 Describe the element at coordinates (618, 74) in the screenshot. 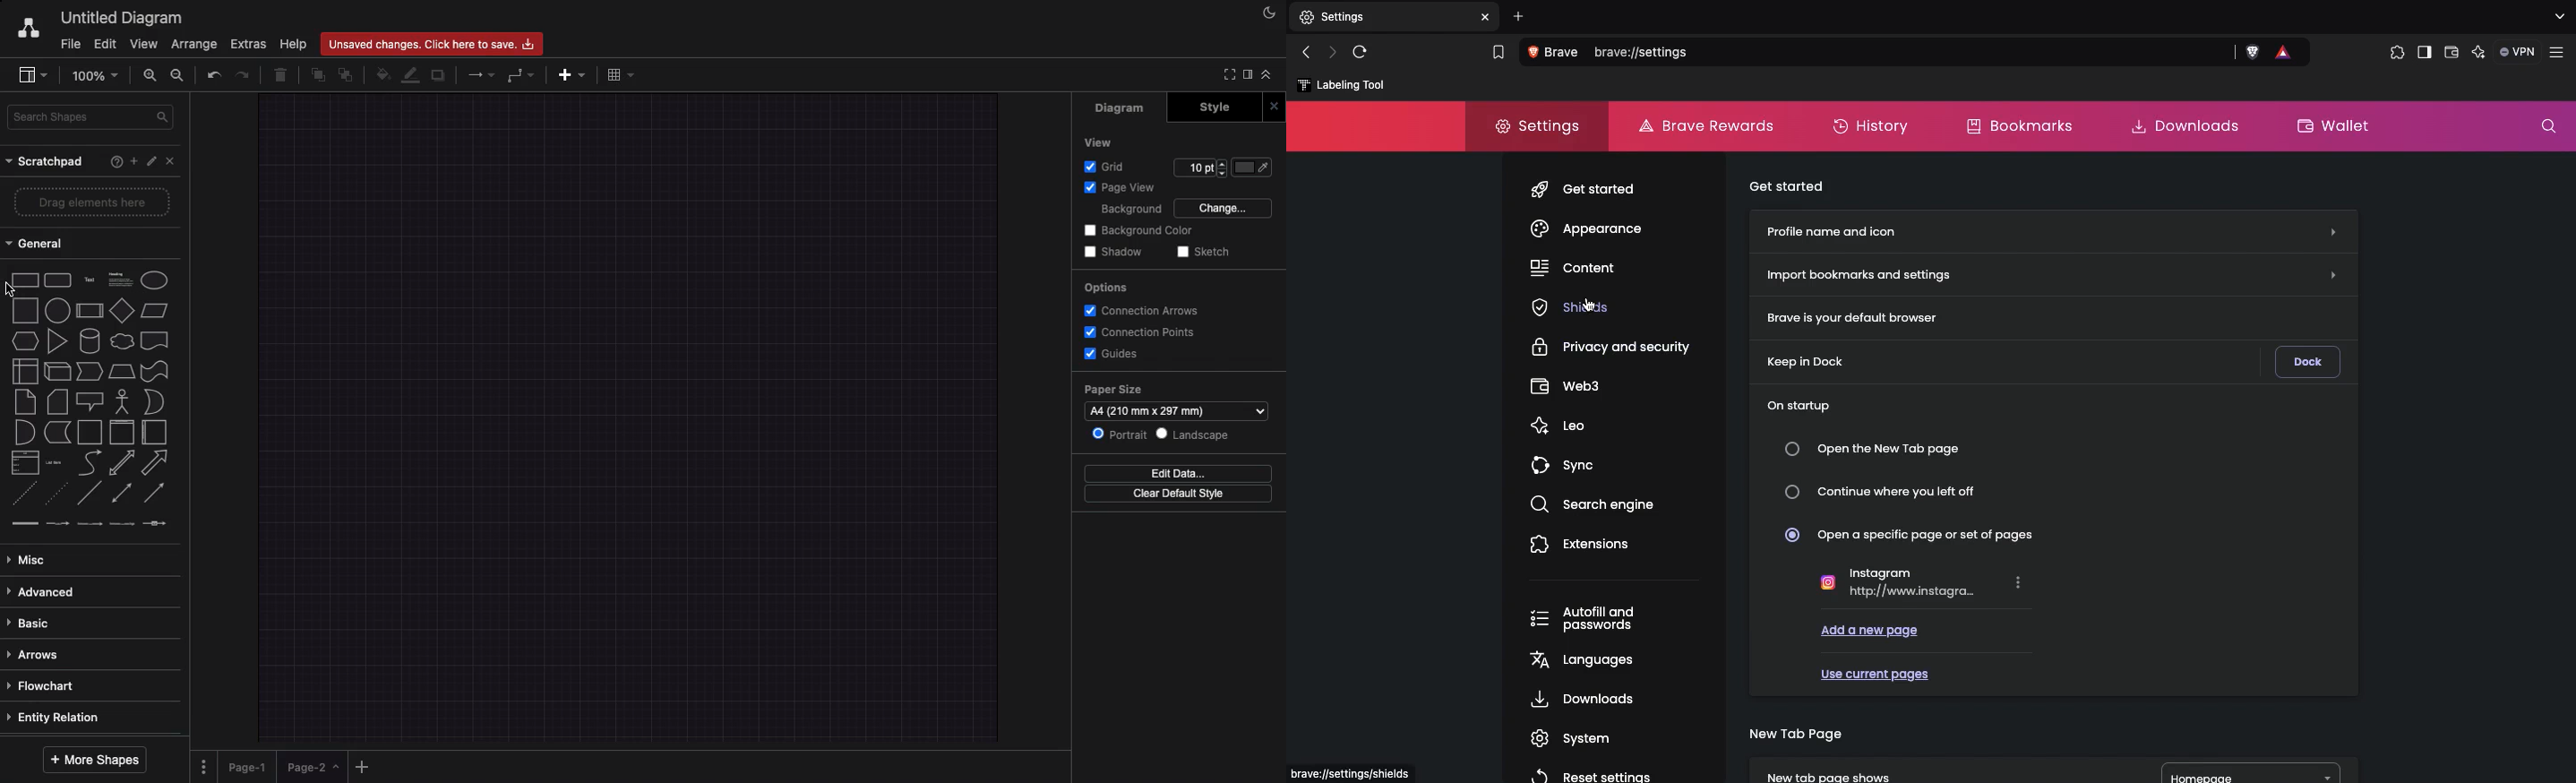

I see `Table` at that location.